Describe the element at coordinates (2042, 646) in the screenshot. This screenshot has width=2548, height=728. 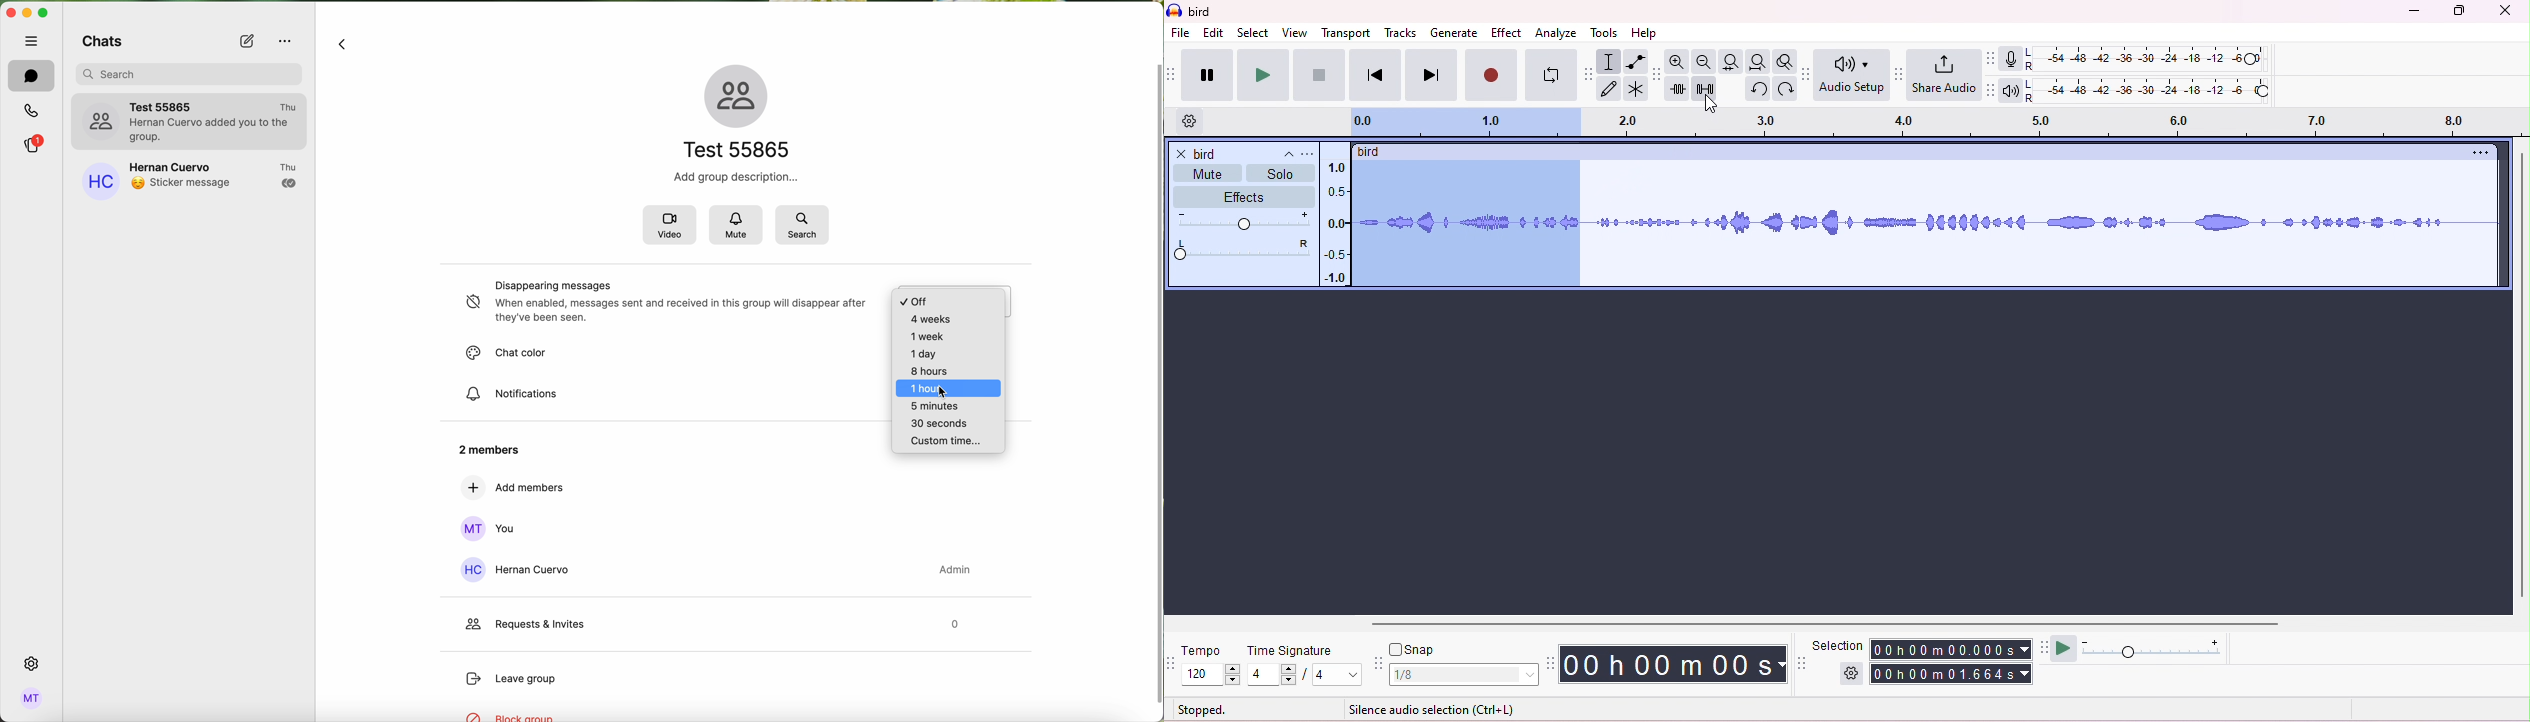
I see `play at speed tool bar` at that location.